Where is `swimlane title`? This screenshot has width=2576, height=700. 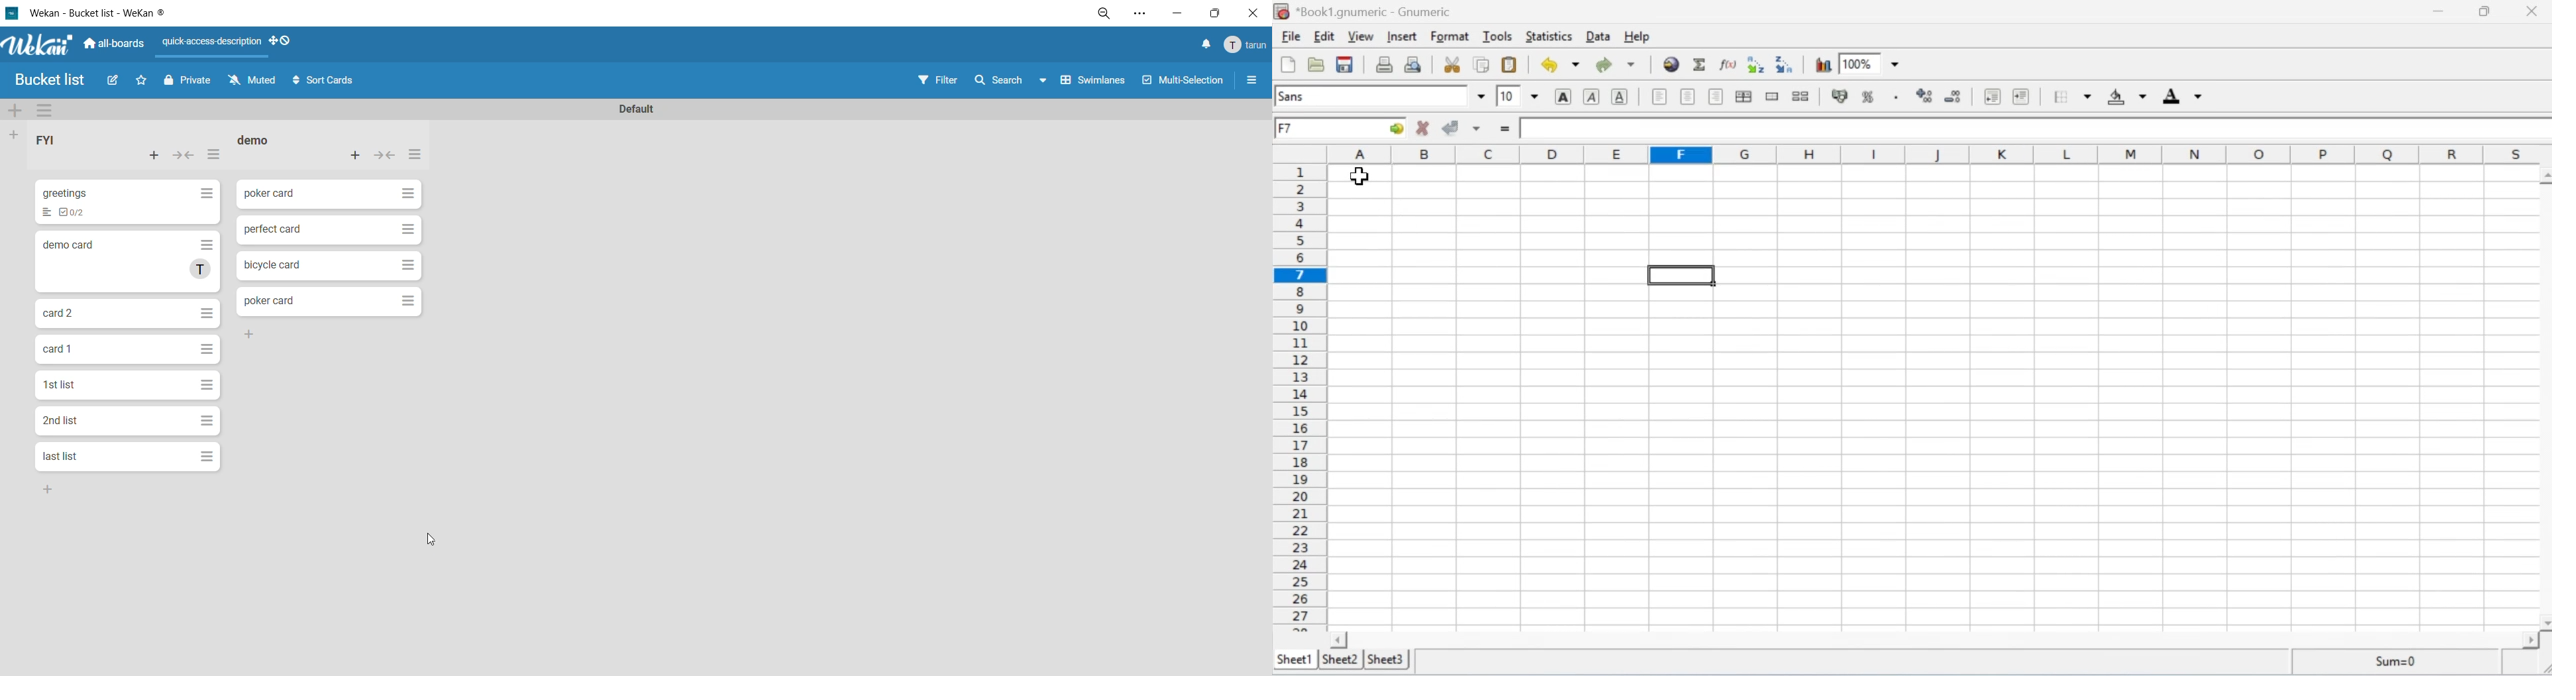
swimlane title is located at coordinates (637, 107).